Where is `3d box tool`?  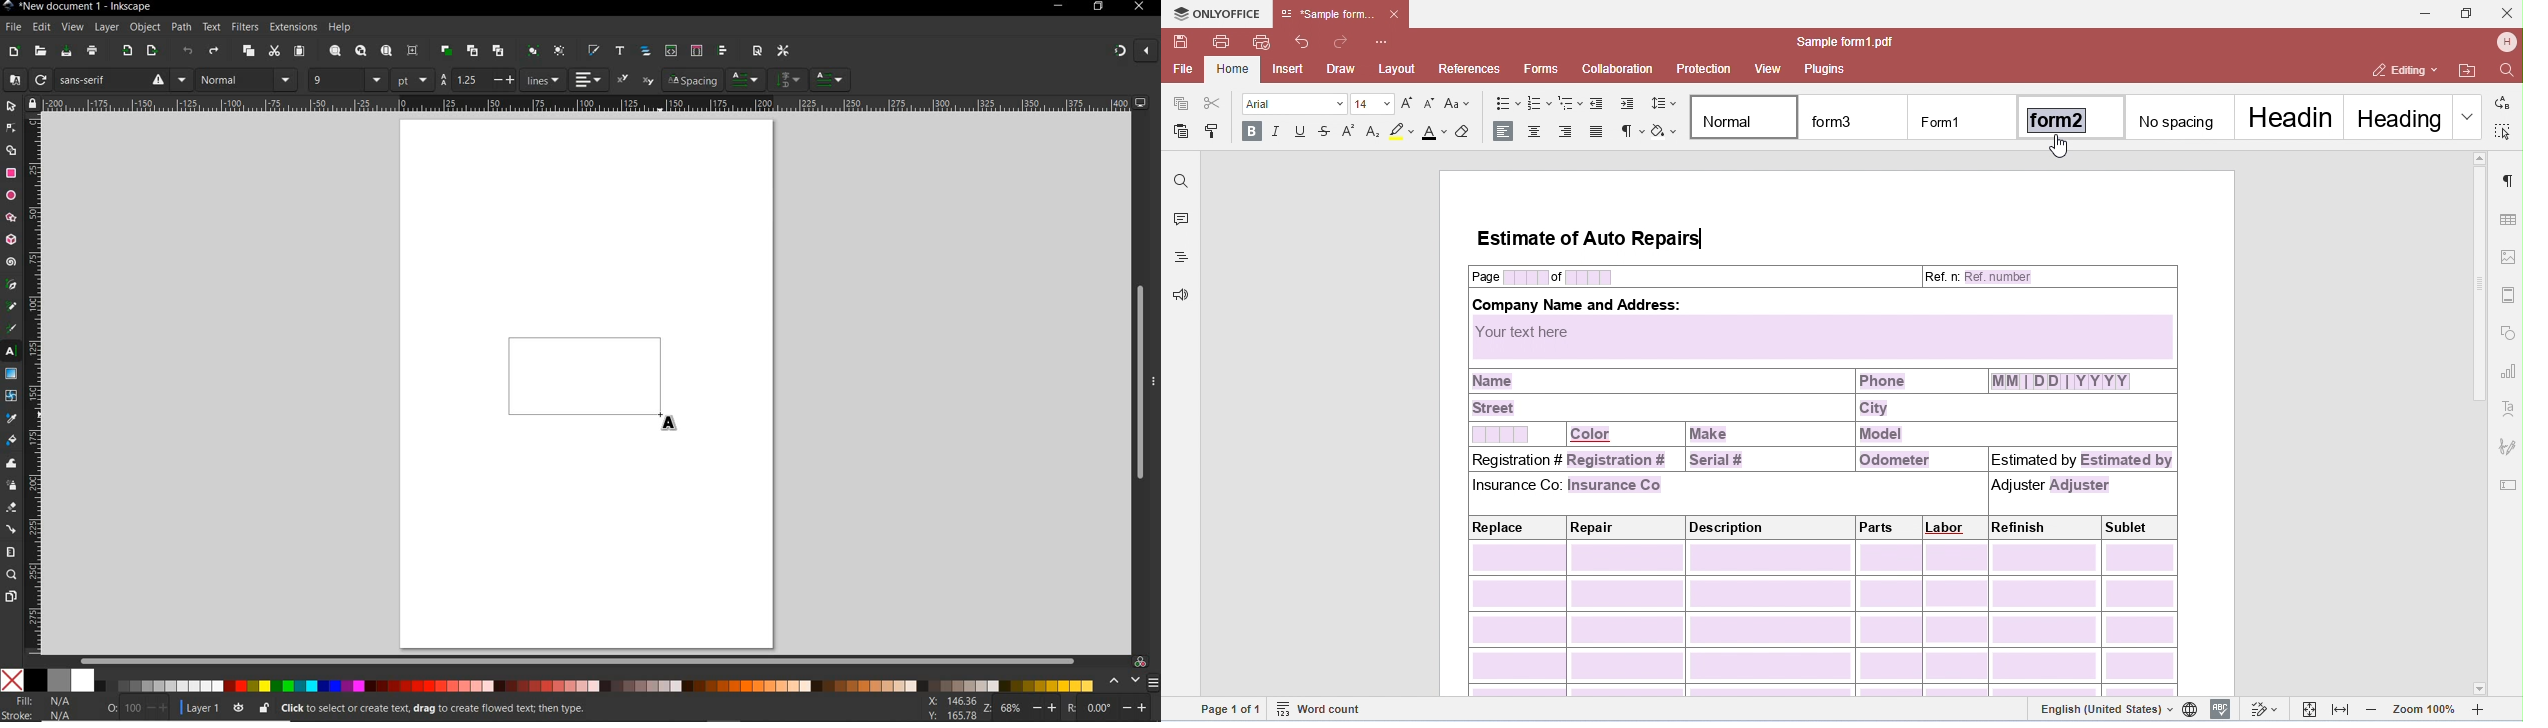
3d box tool is located at coordinates (11, 241).